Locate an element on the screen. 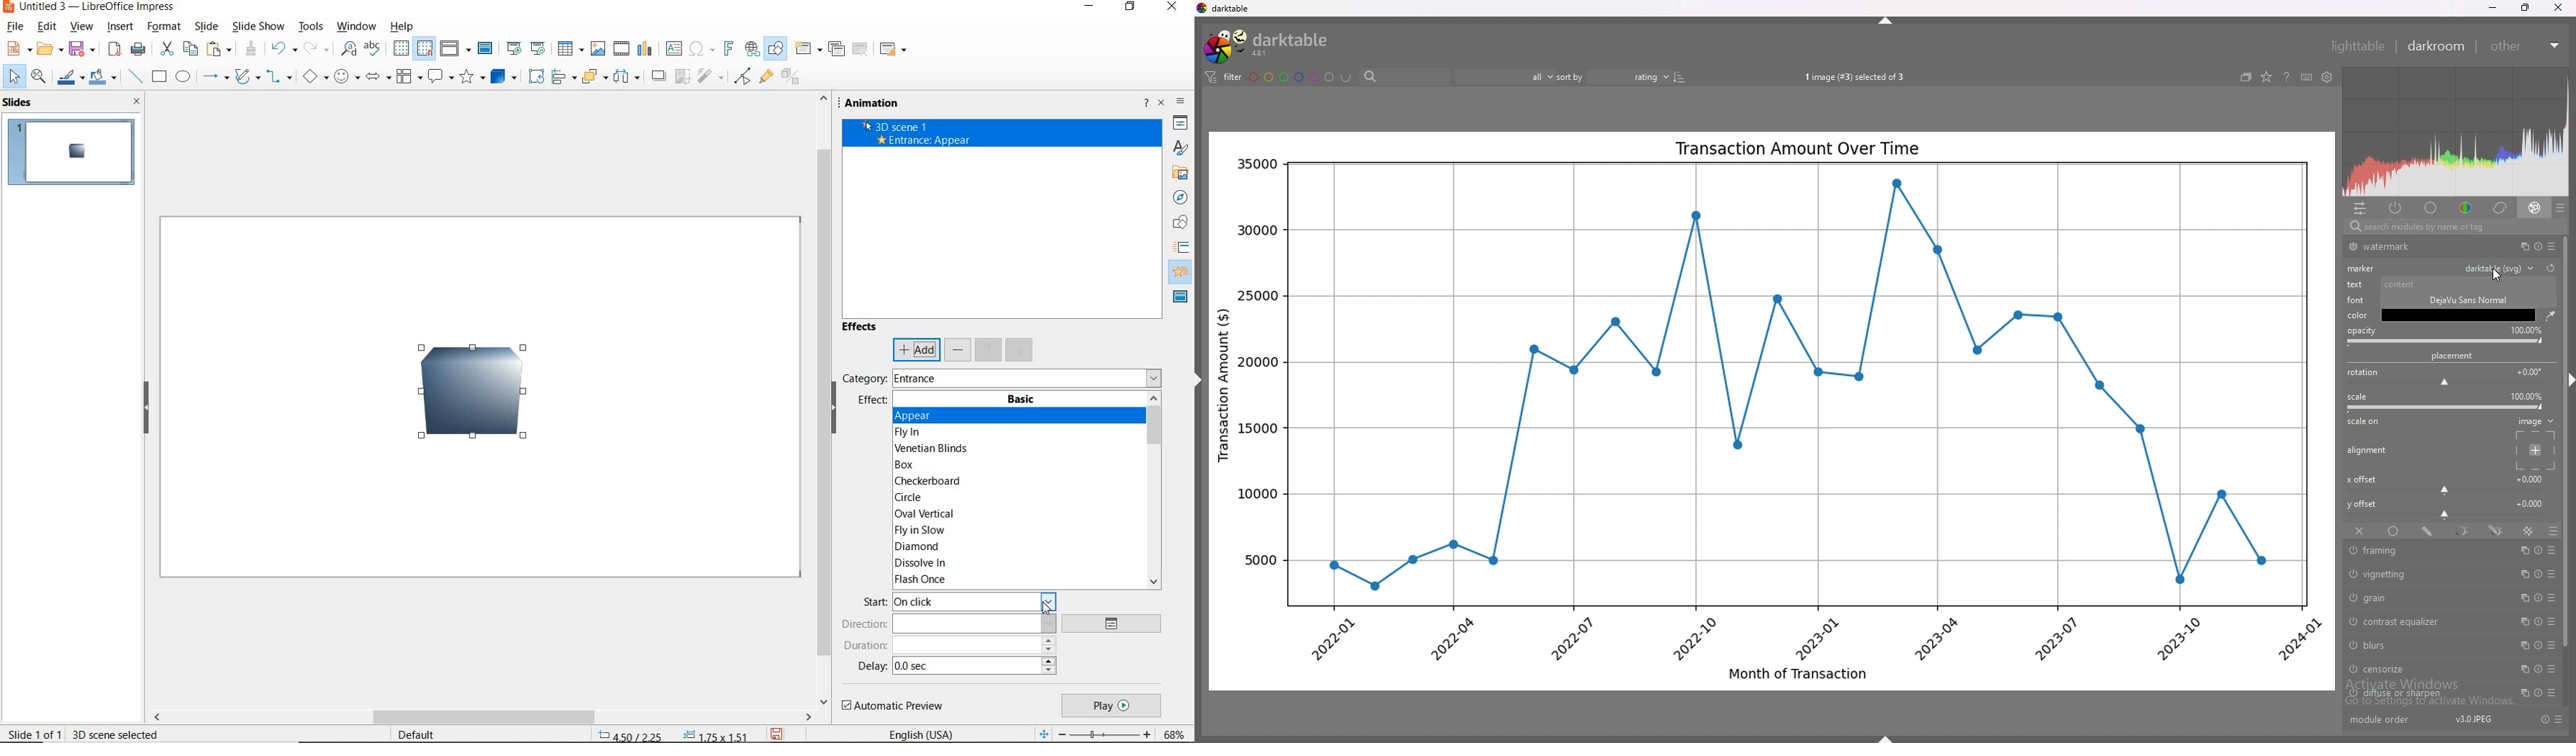 The image size is (2576, 756). RESTORE DOWN is located at coordinates (1132, 9).